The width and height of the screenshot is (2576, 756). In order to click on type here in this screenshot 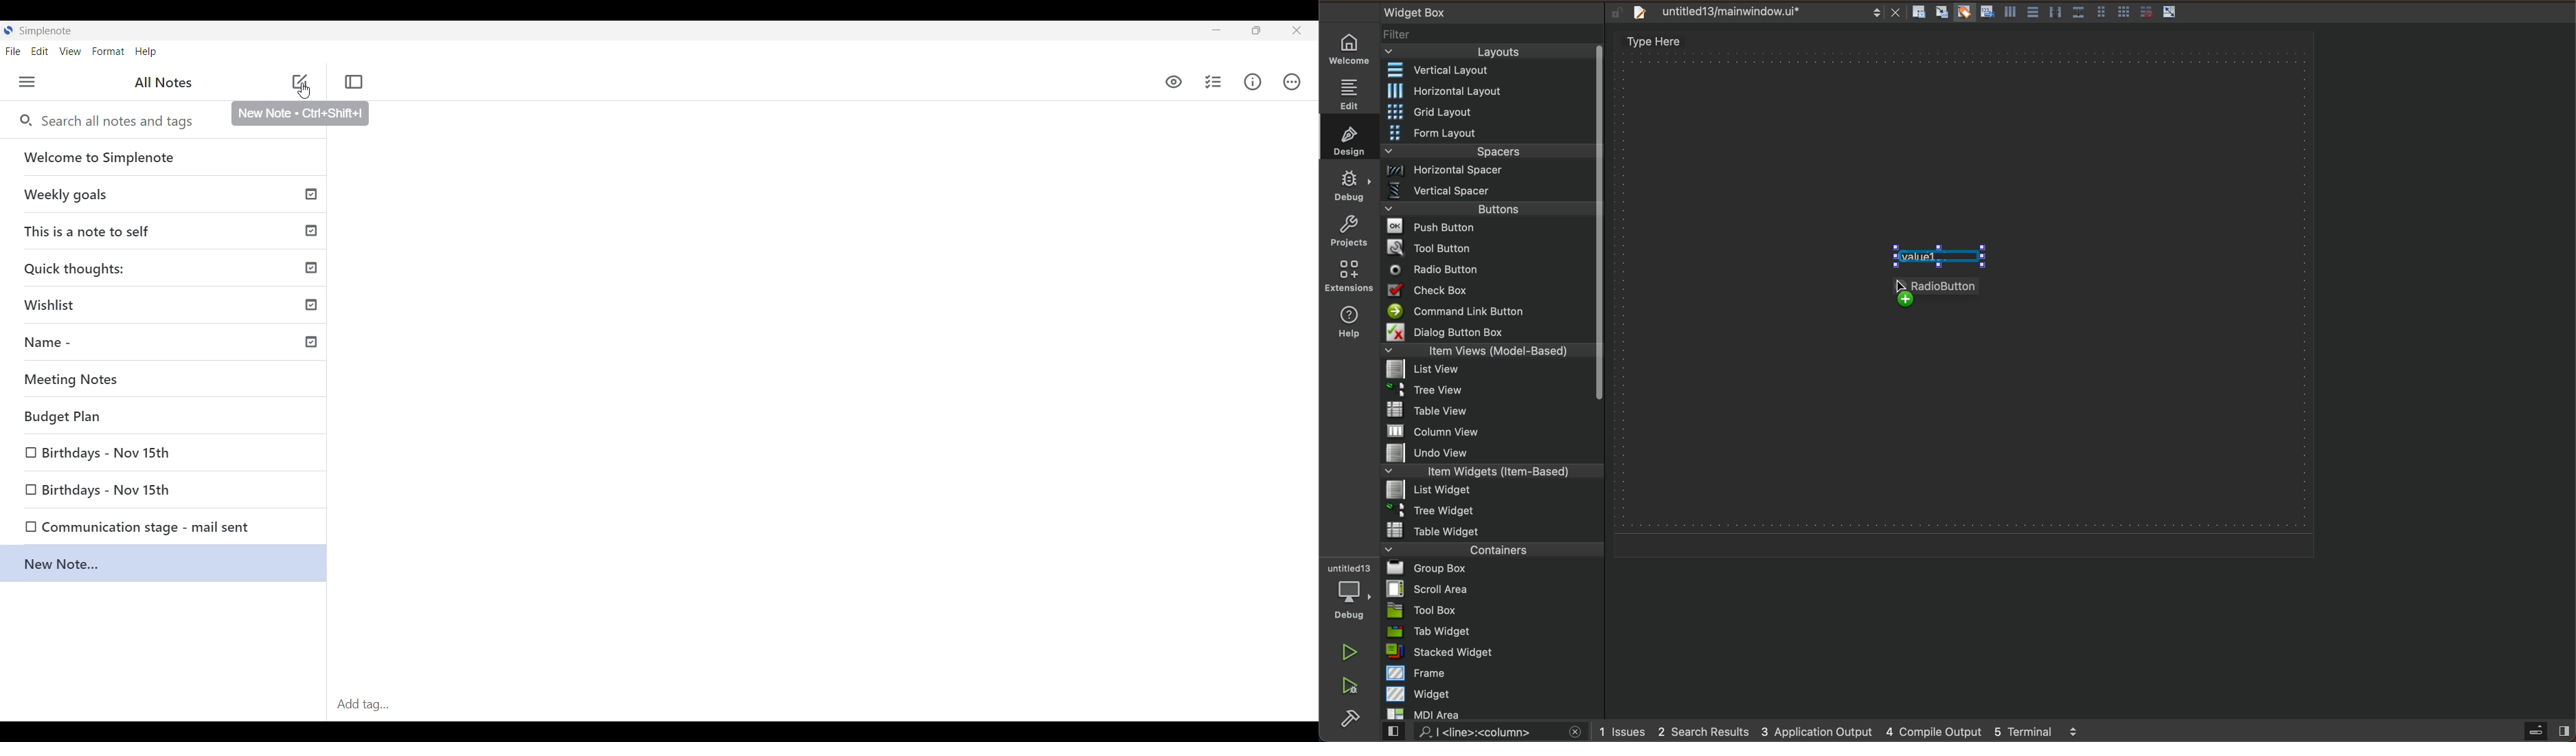, I will do `click(1665, 43)`.